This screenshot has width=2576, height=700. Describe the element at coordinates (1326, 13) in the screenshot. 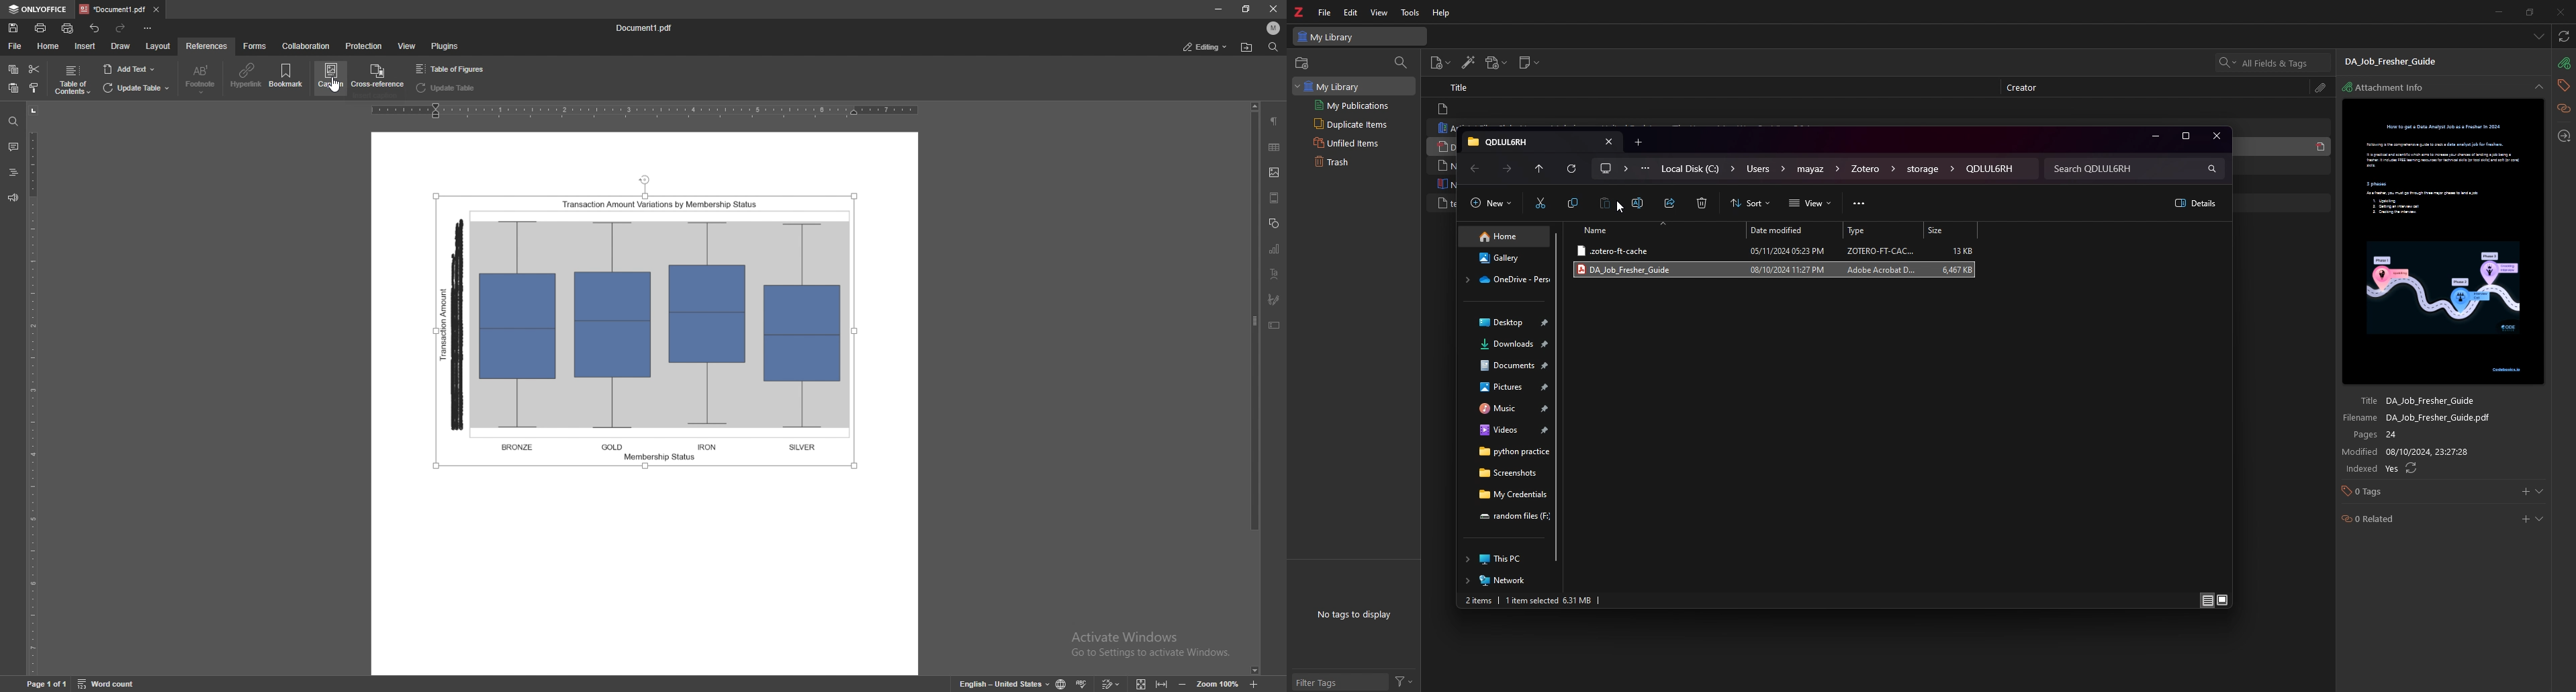

I see `file` at that location.